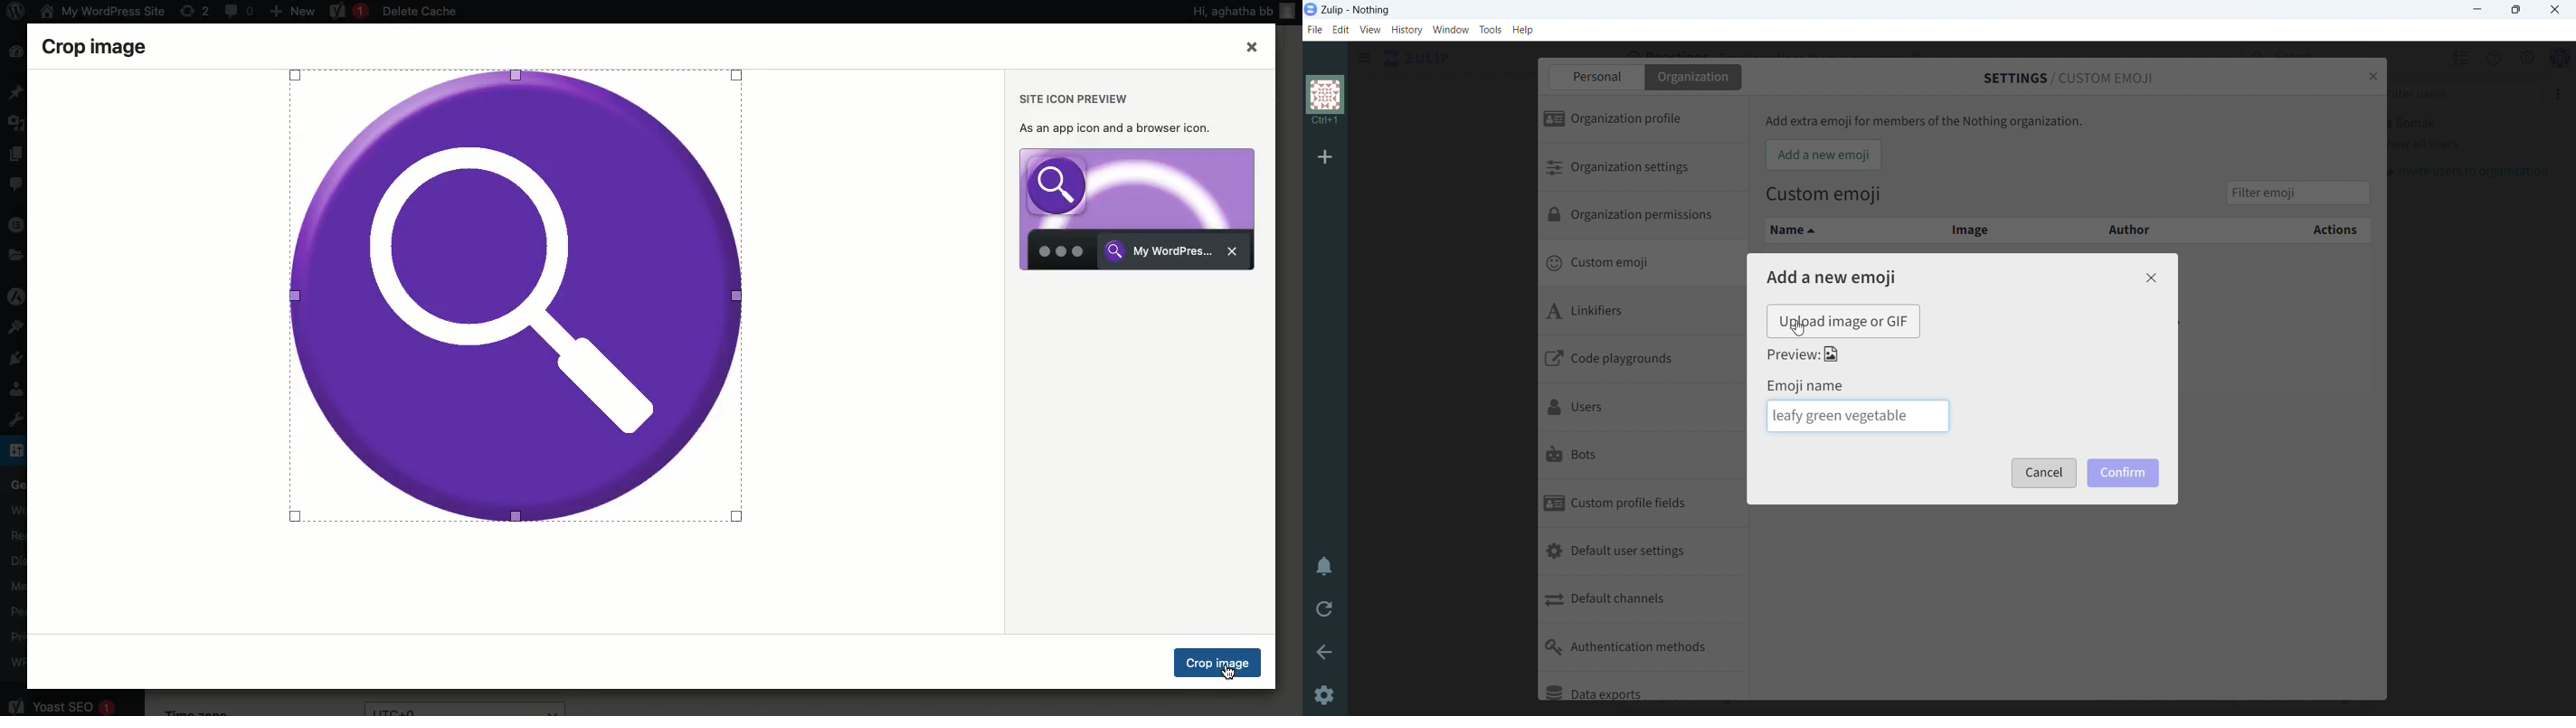 The width and height of the screenshot is (2576, 728). I want to click on Hi, agatha bb, so click(1230, 14).